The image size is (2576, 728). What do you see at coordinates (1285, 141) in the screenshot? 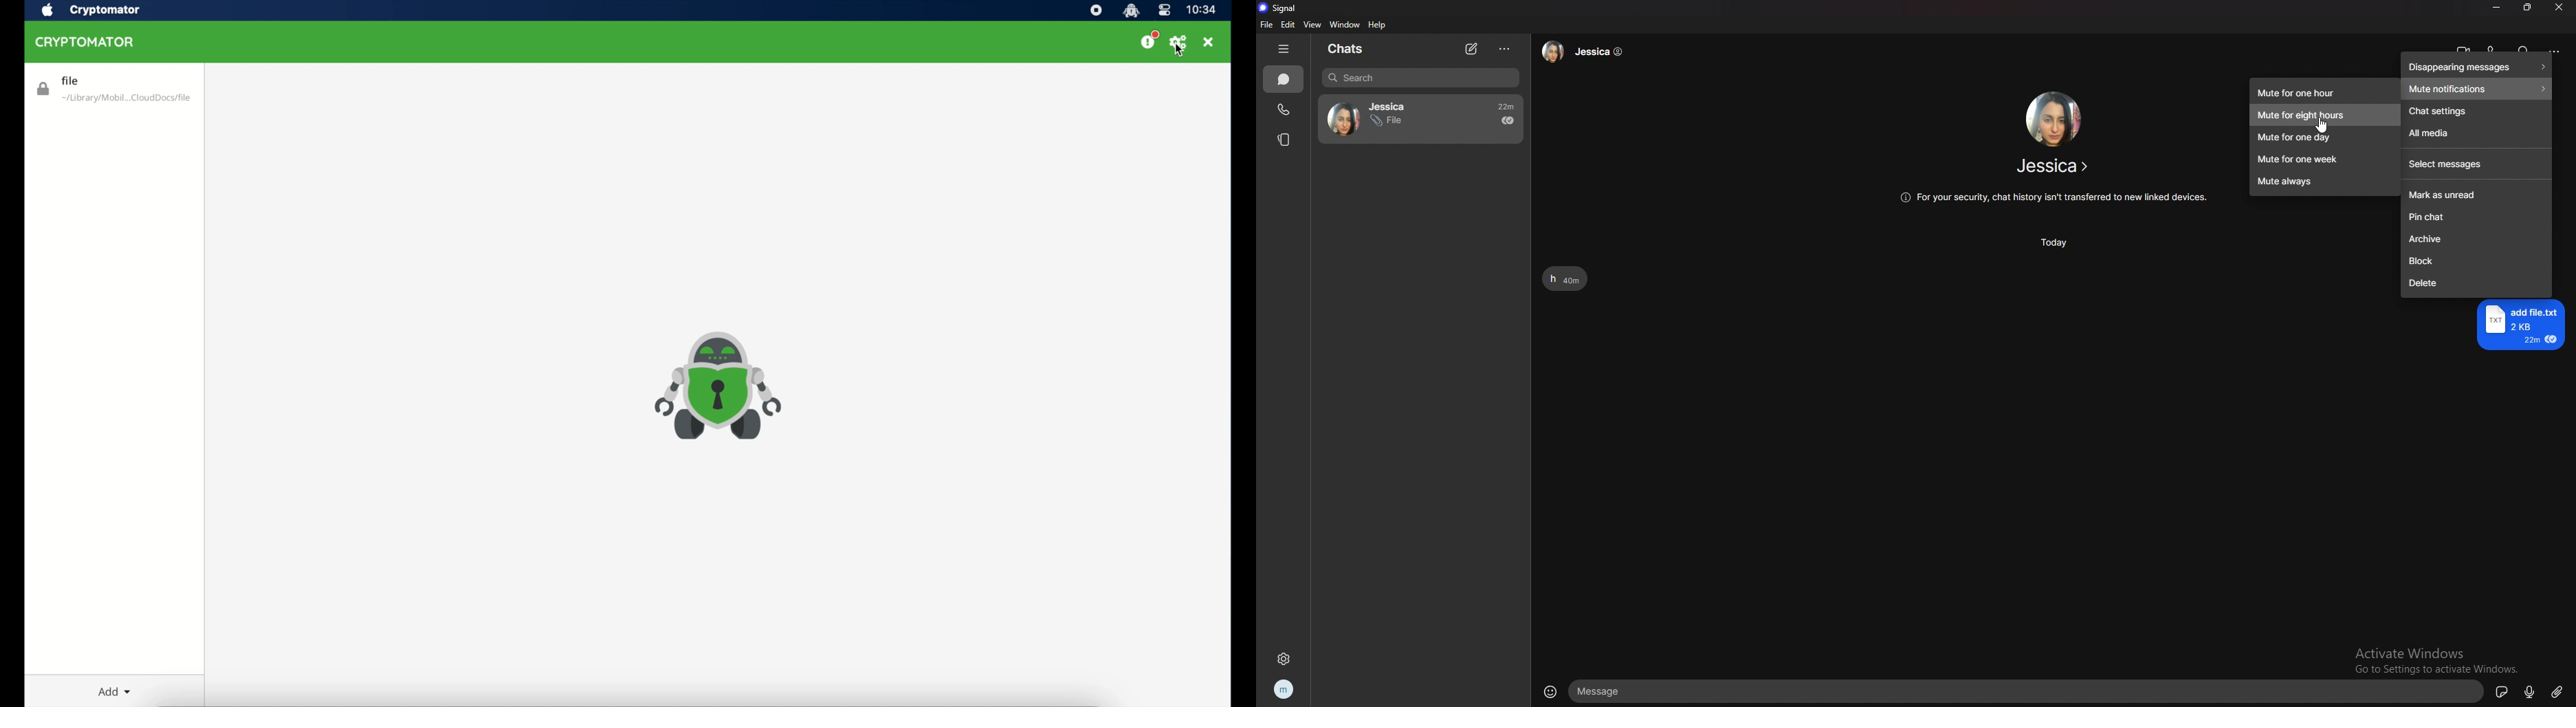
I see `stories` at bounding box center [1285, 141].